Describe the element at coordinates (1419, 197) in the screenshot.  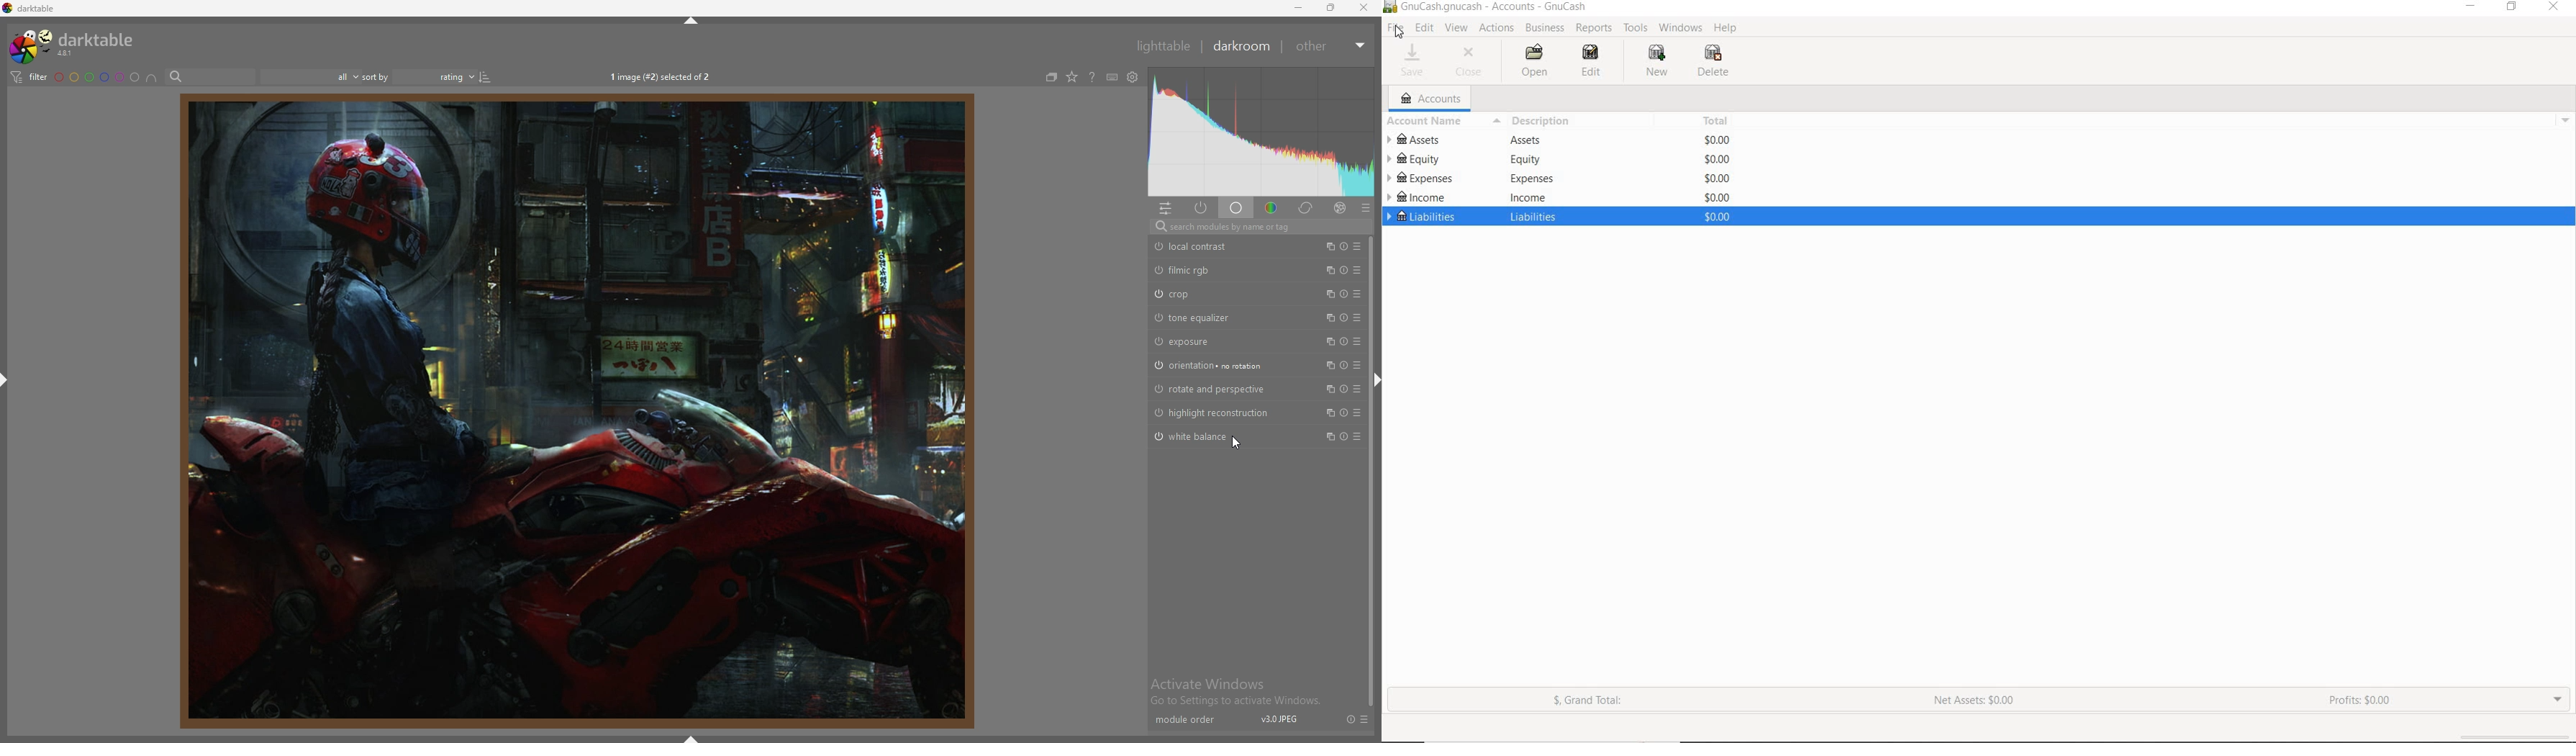
I see `INCOME` at that location.